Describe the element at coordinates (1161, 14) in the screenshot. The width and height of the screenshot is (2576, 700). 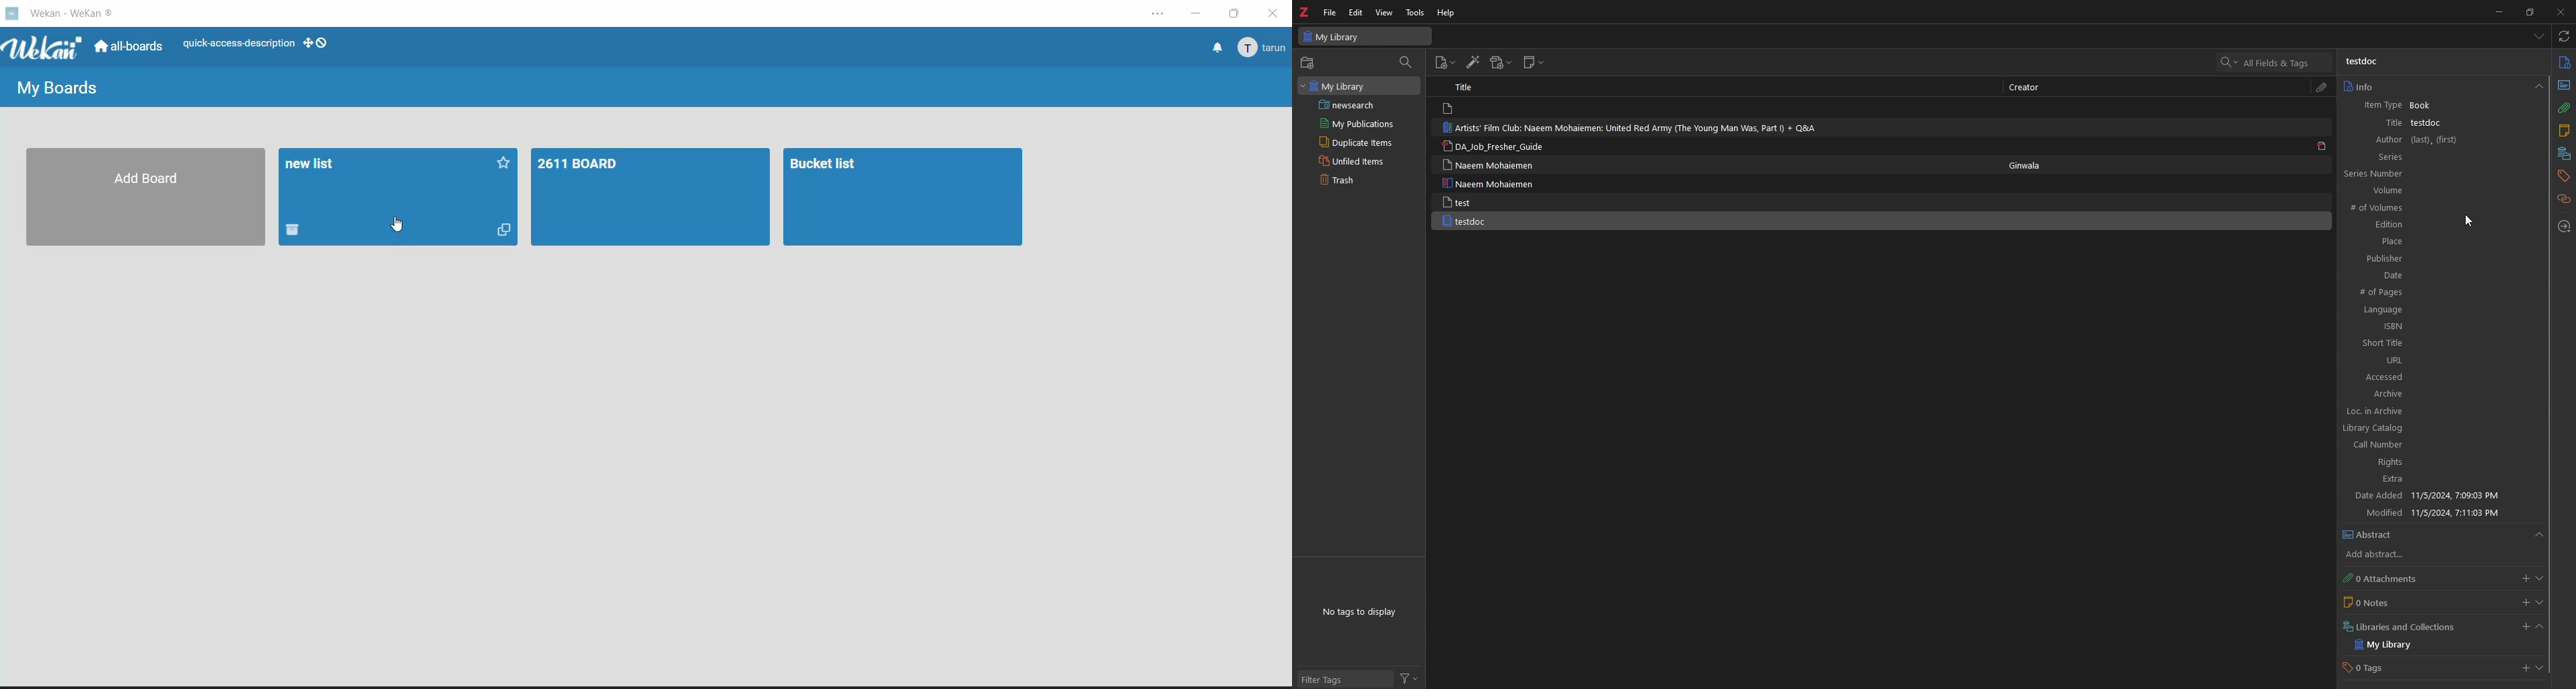
I see `settings` at that location.